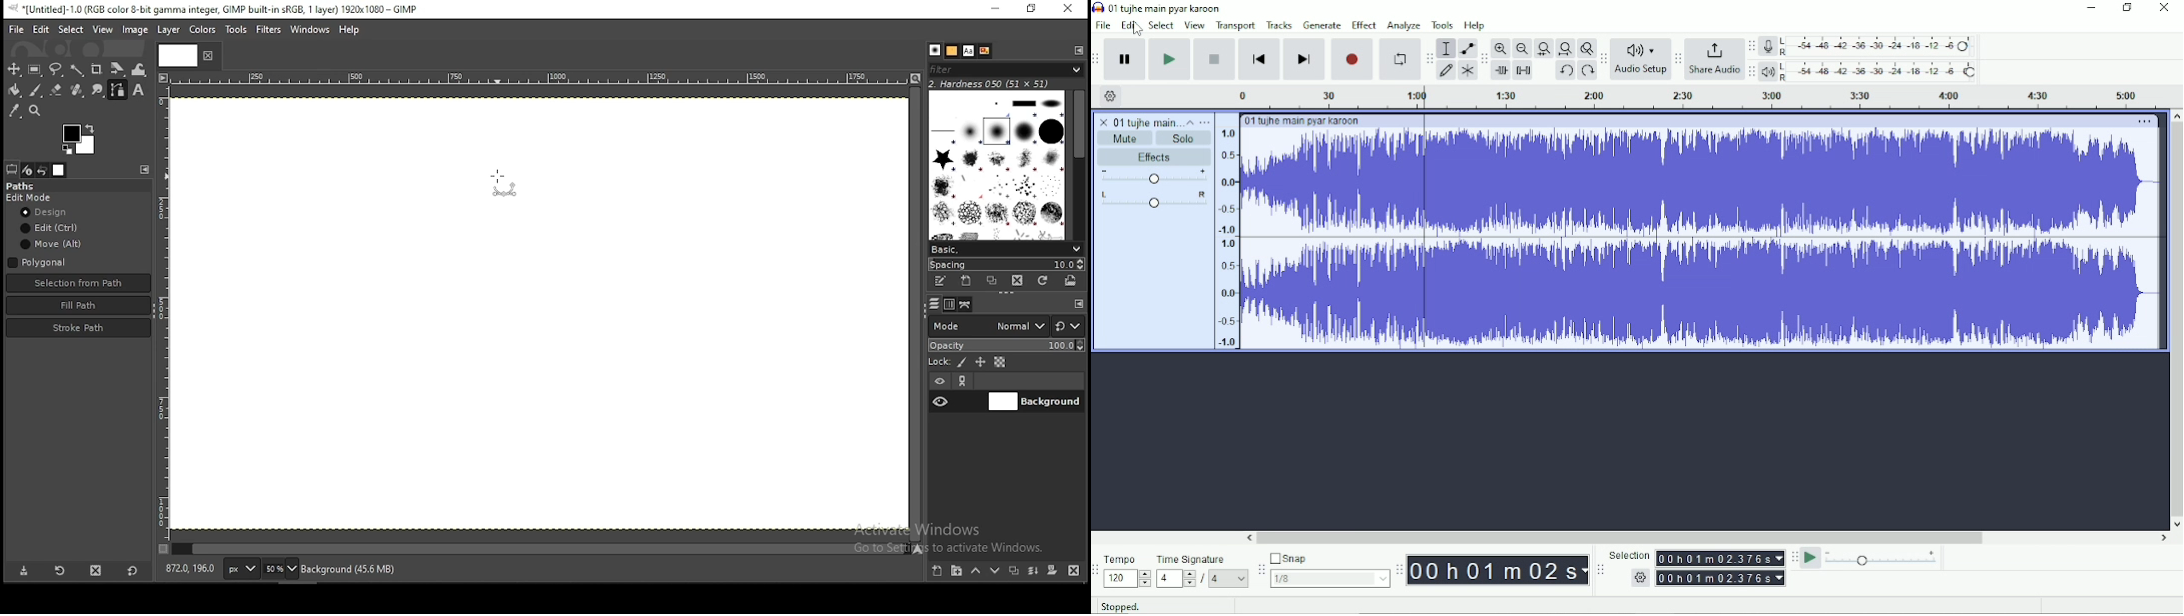 Image resolution: width=2184 pixels, height=616 pixels. I want to click on Audacity snapping toolbar, so click(1260, 569).